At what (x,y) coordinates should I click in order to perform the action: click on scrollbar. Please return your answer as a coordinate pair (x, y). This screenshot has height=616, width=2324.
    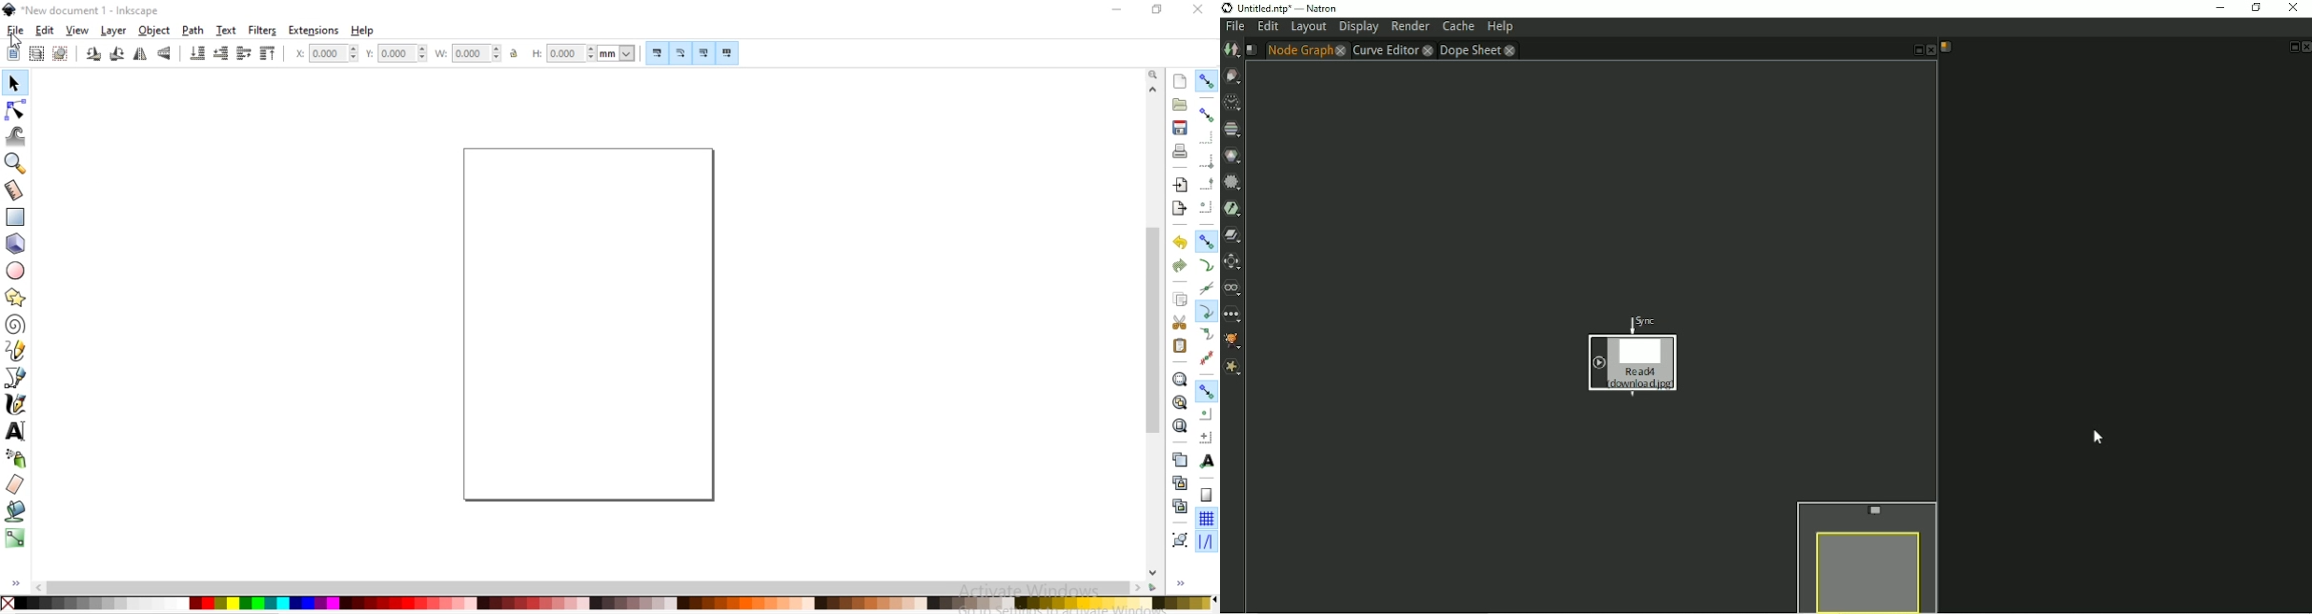
    Looking at the image, I should click on (597, 587).